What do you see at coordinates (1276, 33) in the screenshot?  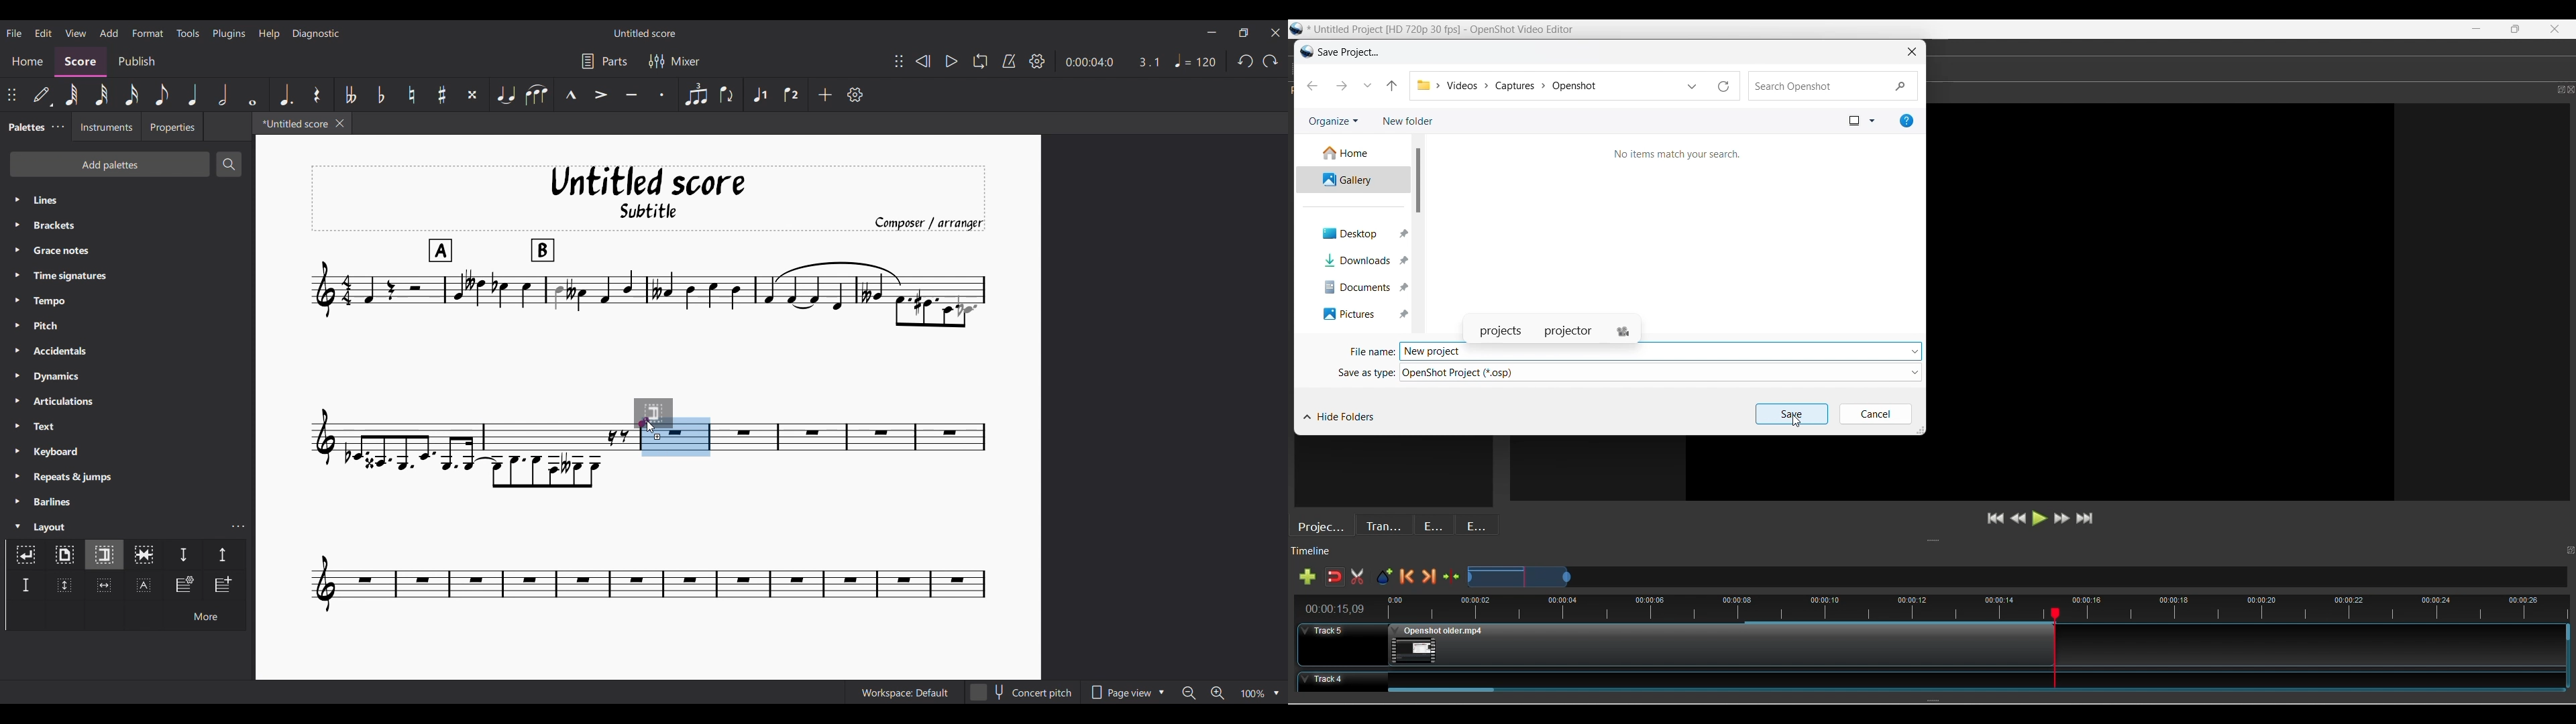 I see `Close interface` at bounding box center [1276, 33].